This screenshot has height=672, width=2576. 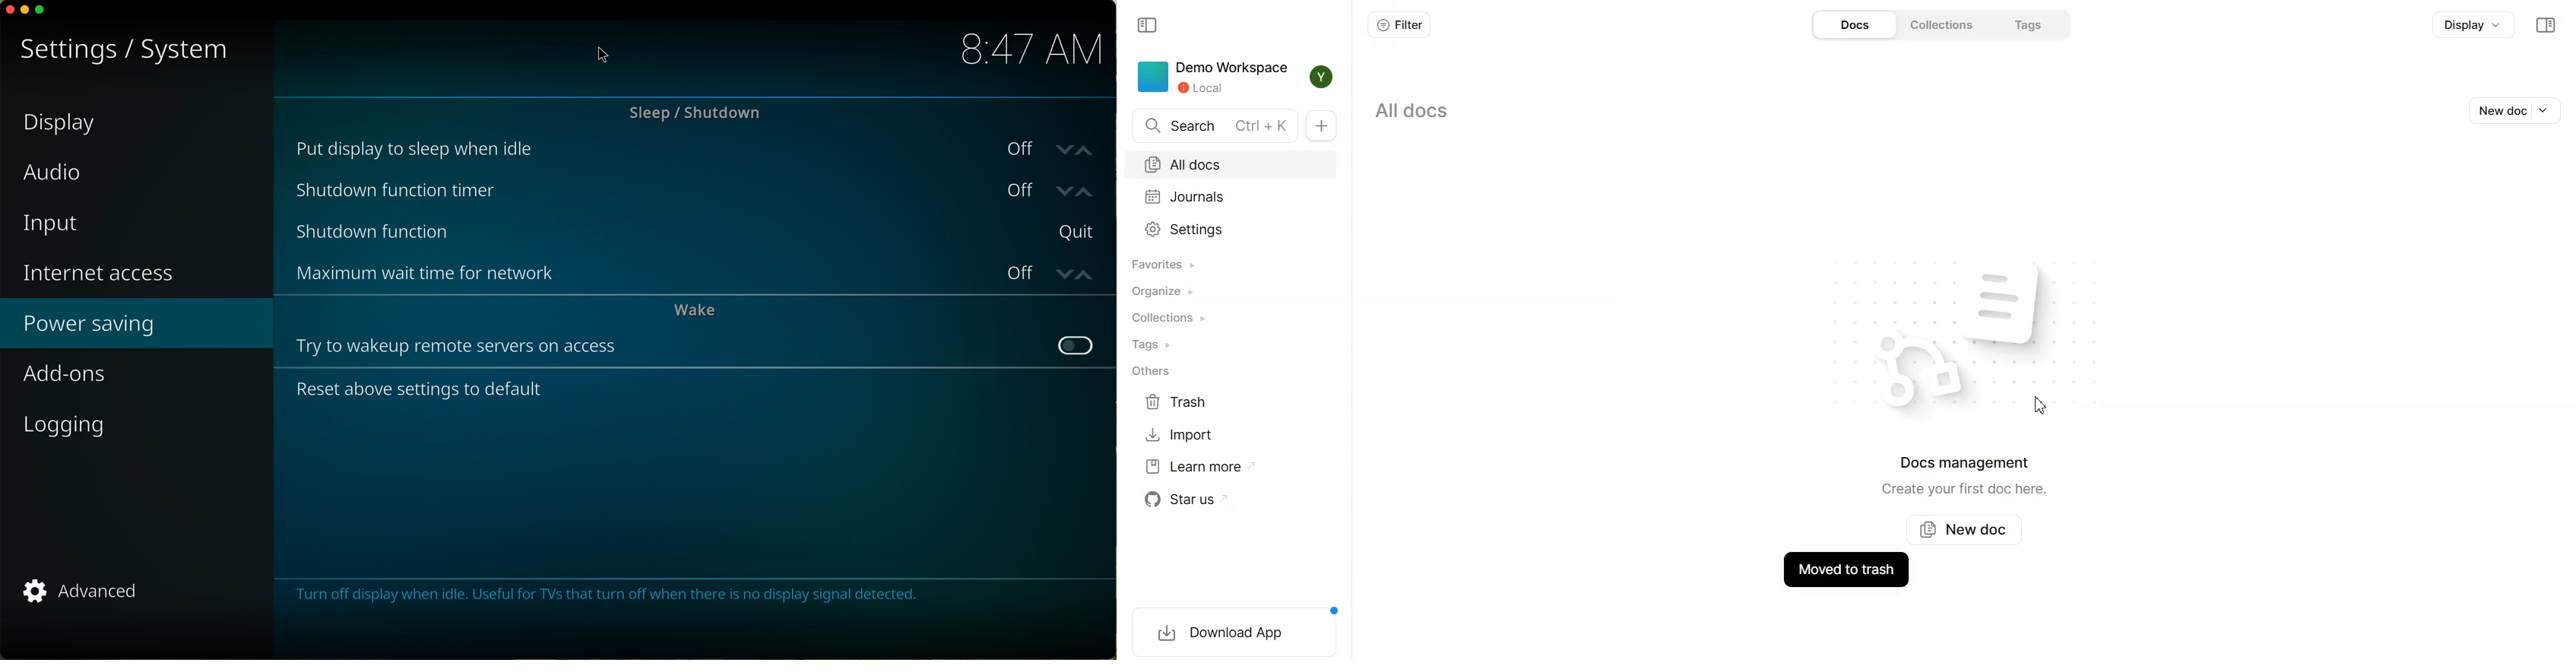 What do you see at coordinates (1231, 372) in the screenshot?
I see `Others` at bounding box center [1231, 372].